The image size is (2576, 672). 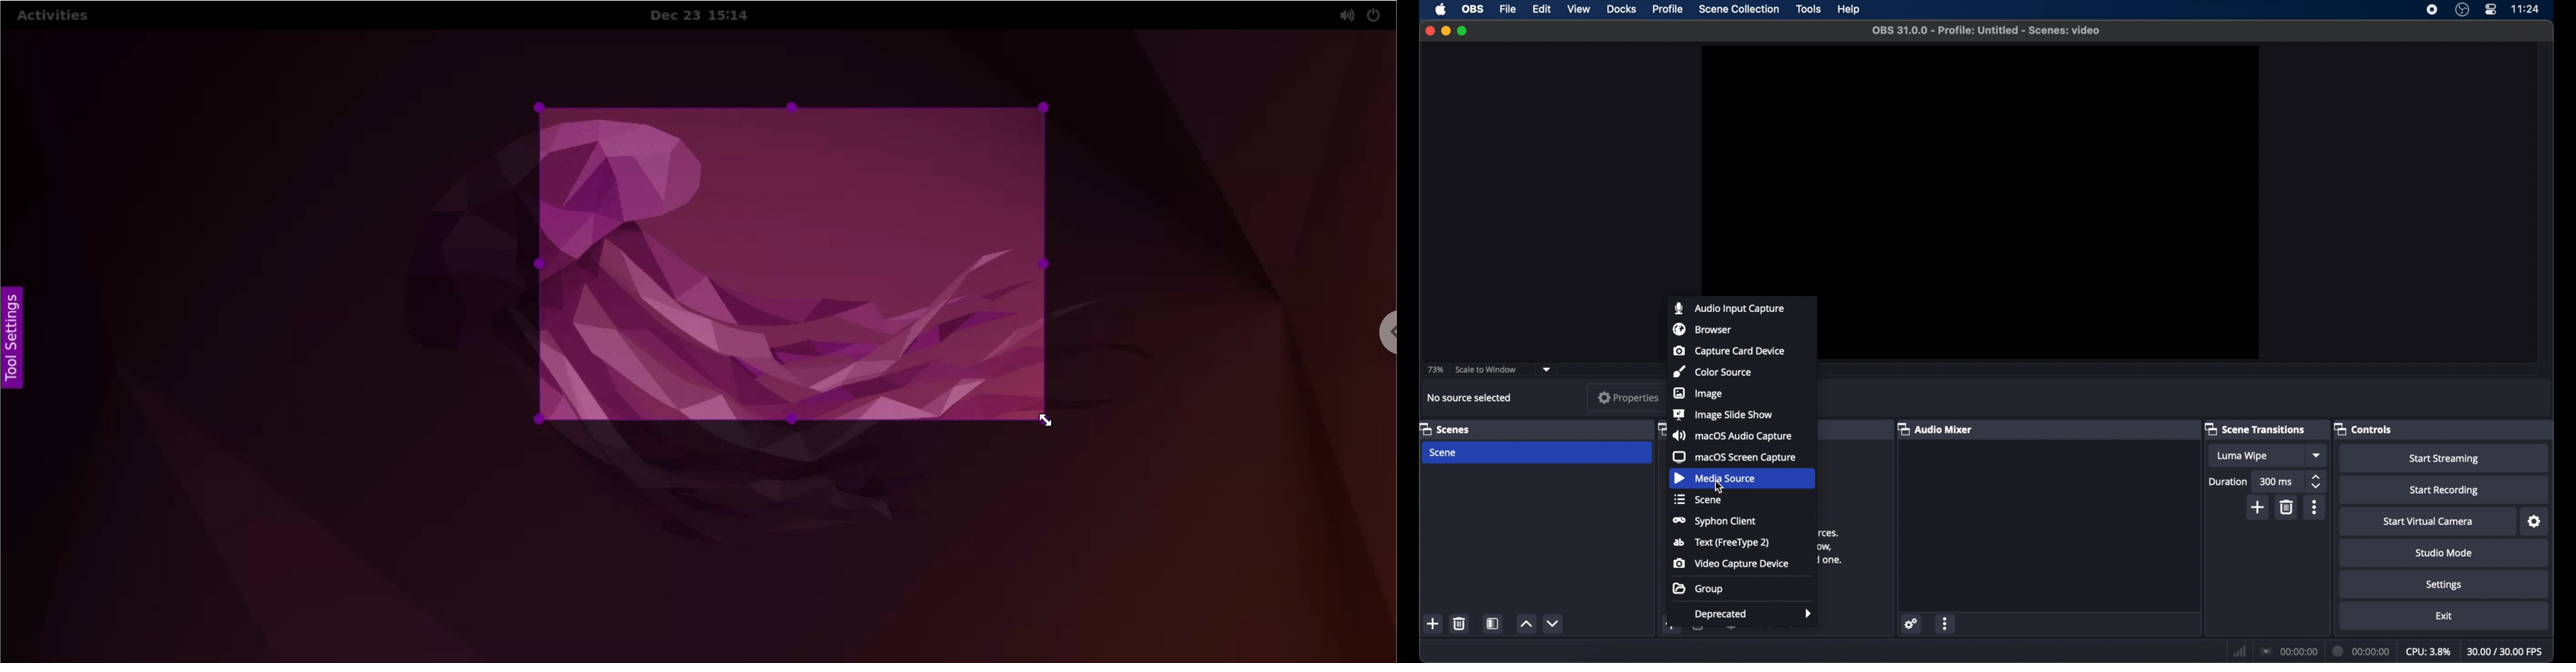 What do you see at coordinates (2318, 455) in the screenshot?
I see `dropdown` at bounding box center [2318, 455].